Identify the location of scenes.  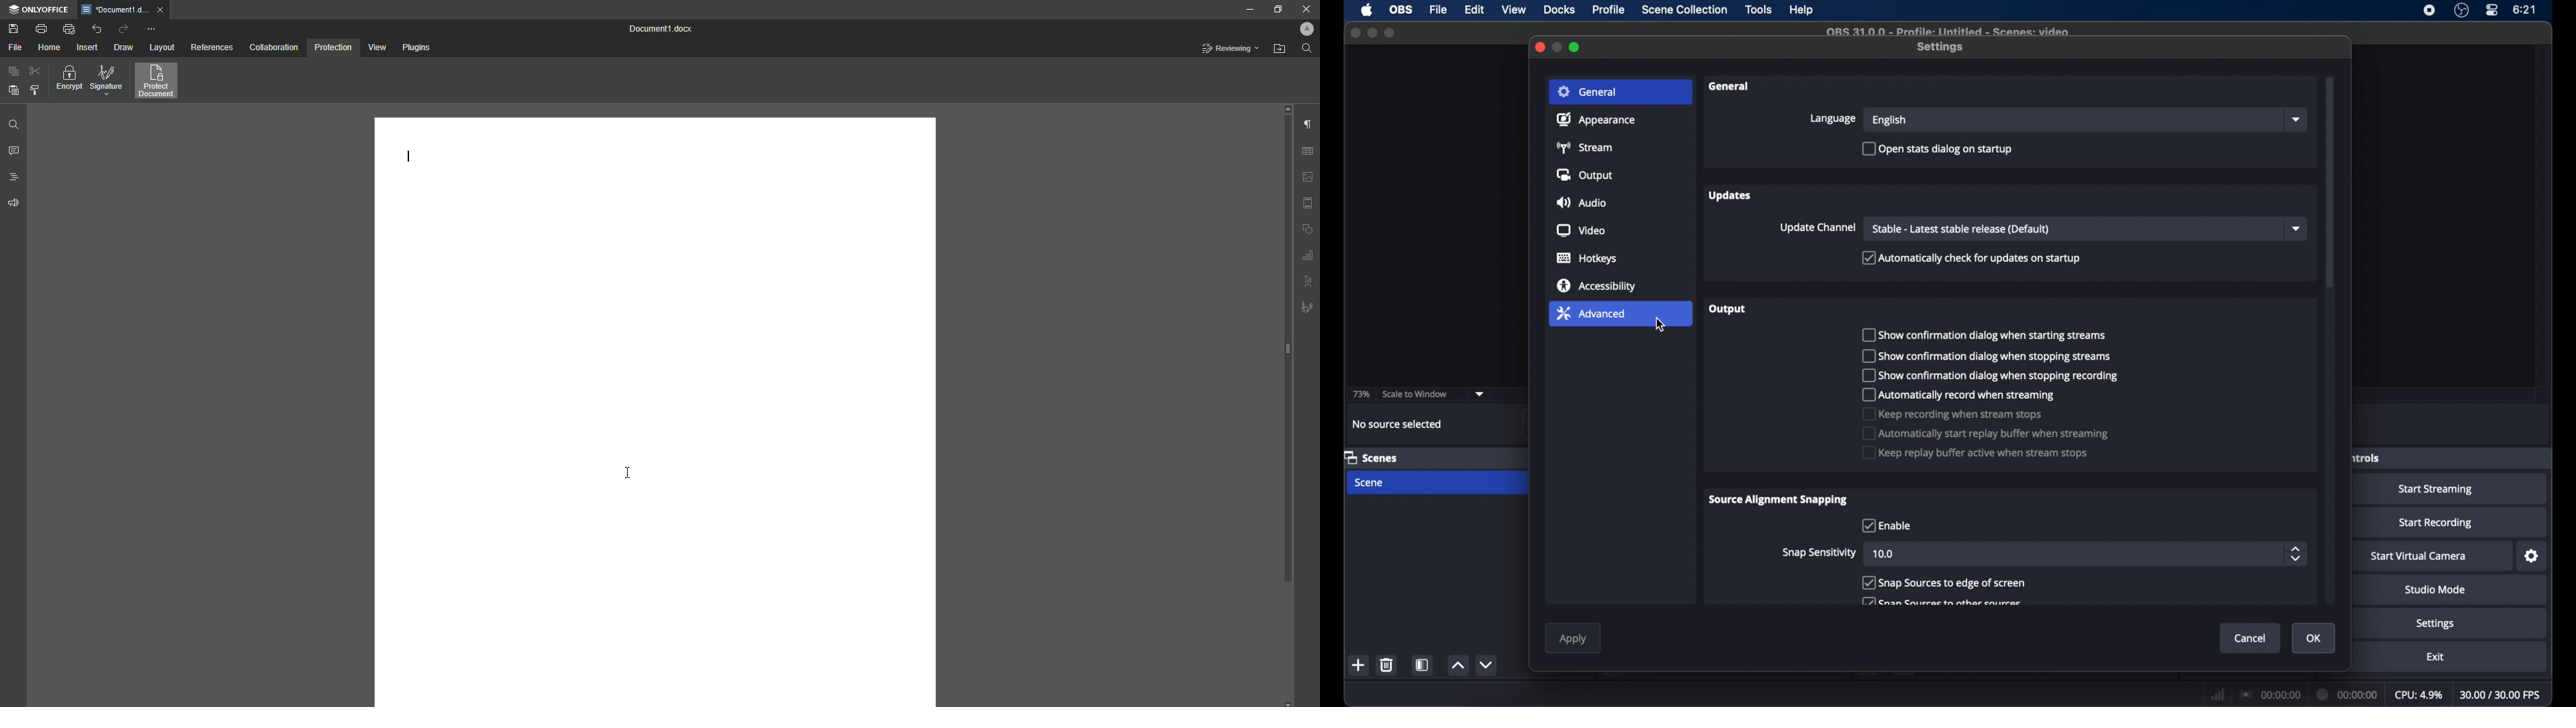
(1370, 457).